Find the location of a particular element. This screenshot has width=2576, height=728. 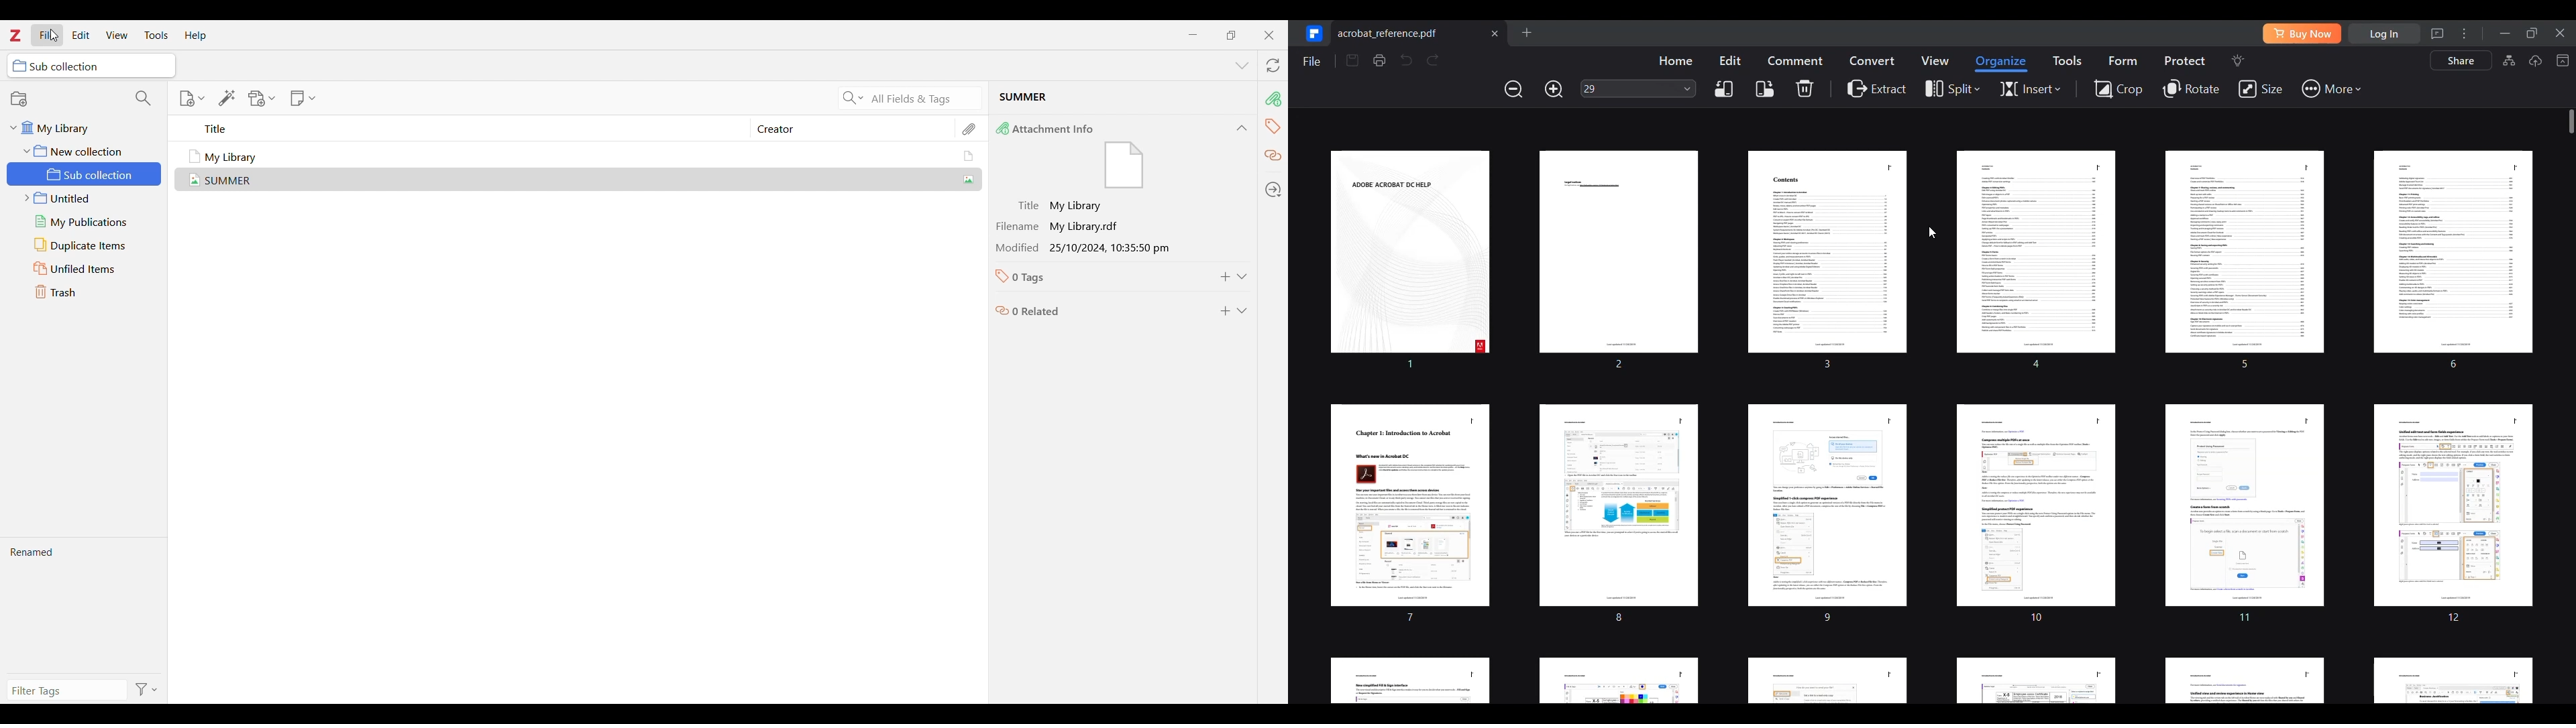

List all tabs is located at coordinates (1242, 66).